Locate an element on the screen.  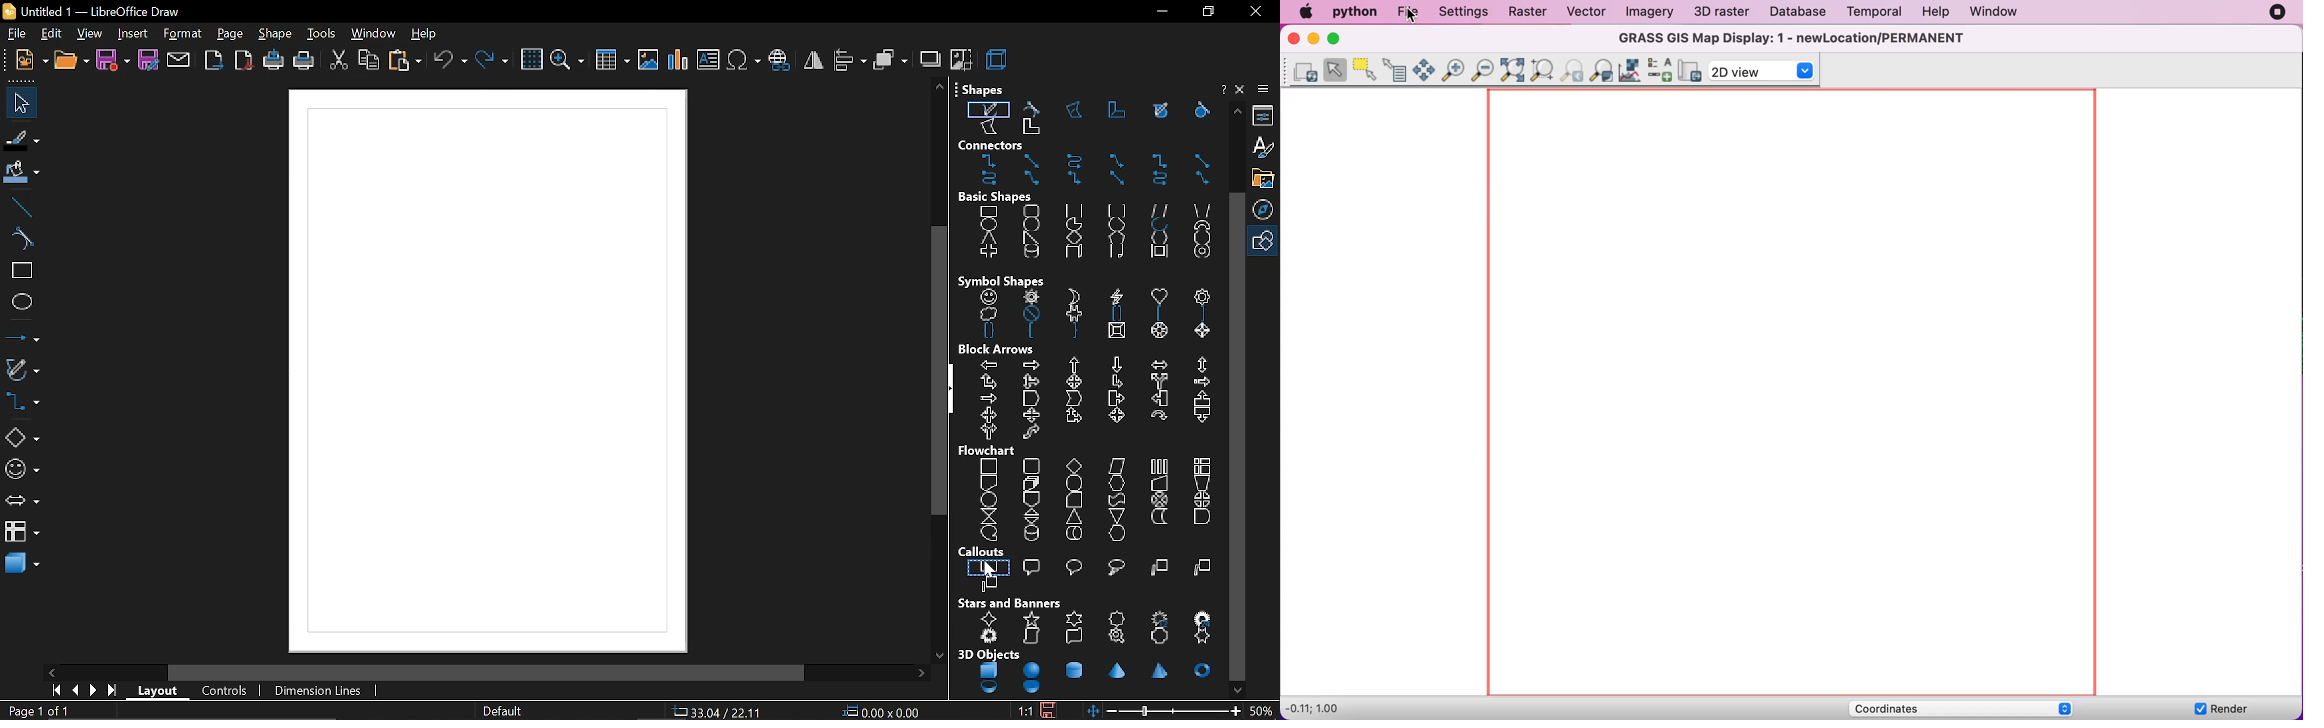
insert hyperlink is located at coordinates (779, 61).